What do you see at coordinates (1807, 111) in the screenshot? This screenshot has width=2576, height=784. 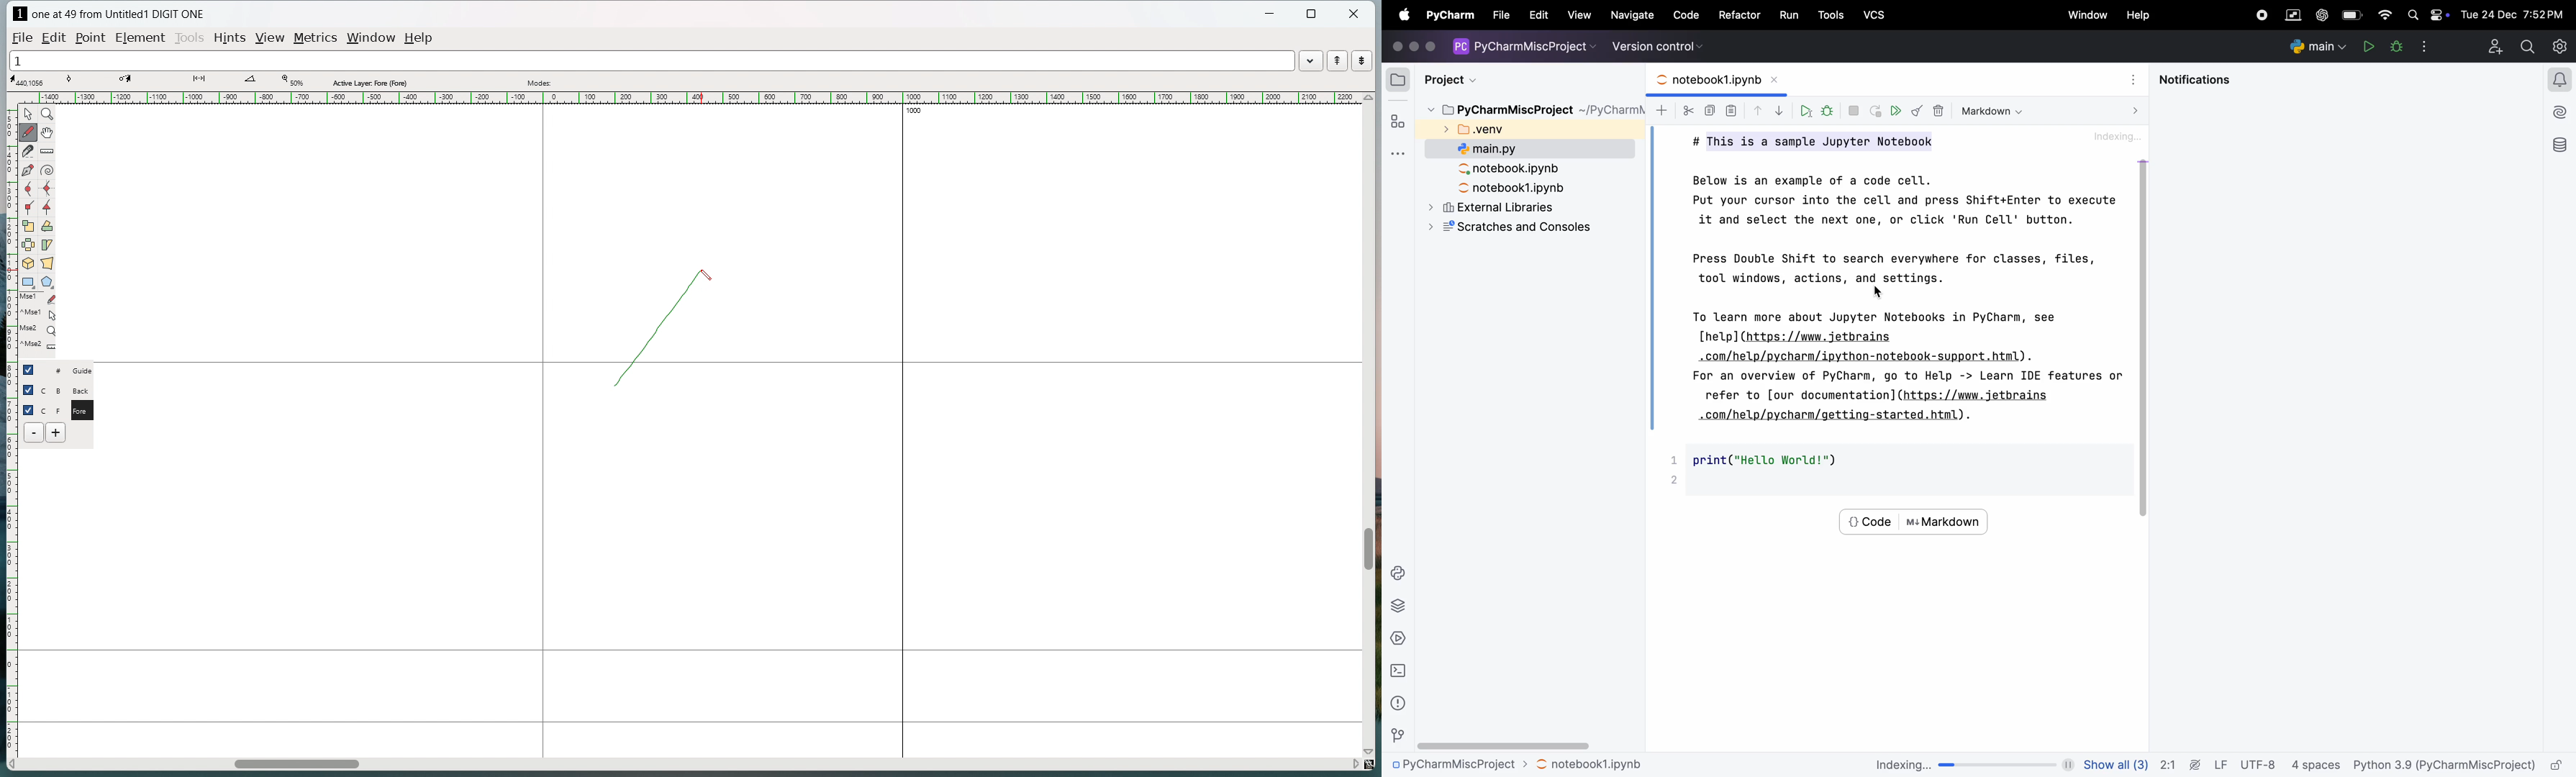 I see `run` at bounding box center [1807, 111].